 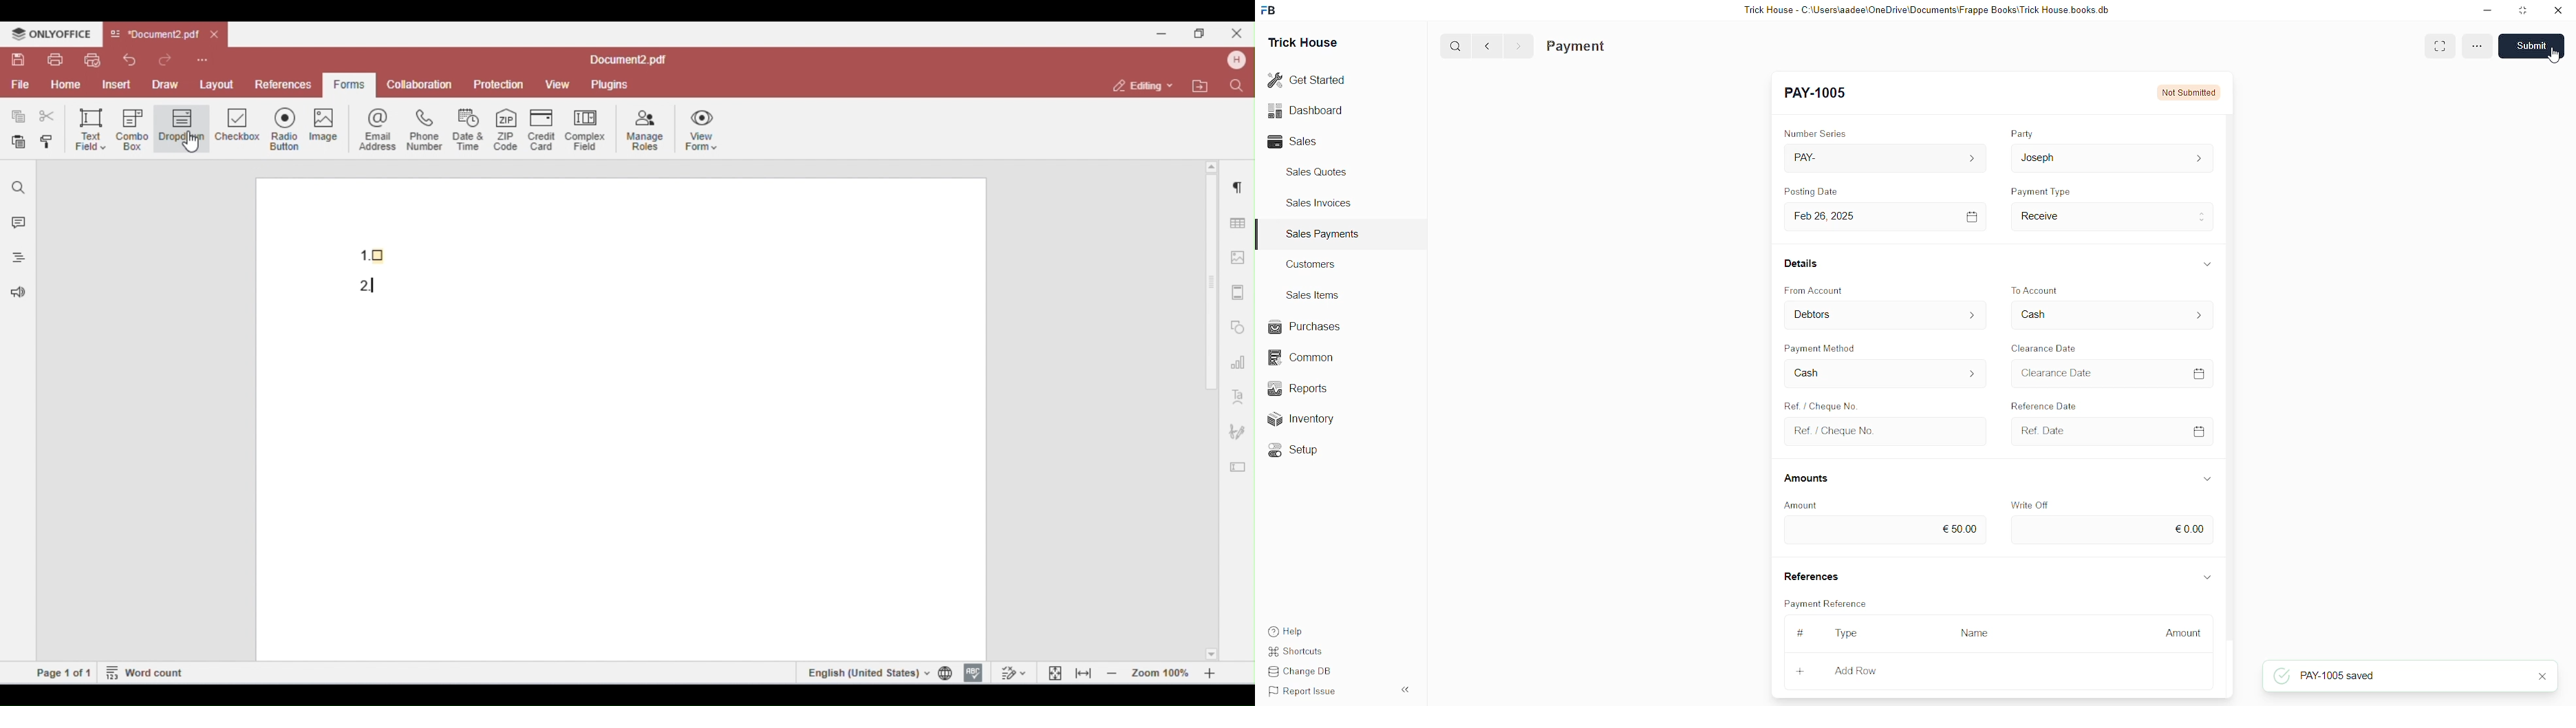 What do you see at coordinates (1576, 47) in the screenshot?
I see `Payment` at bounding box center [1576, 47].